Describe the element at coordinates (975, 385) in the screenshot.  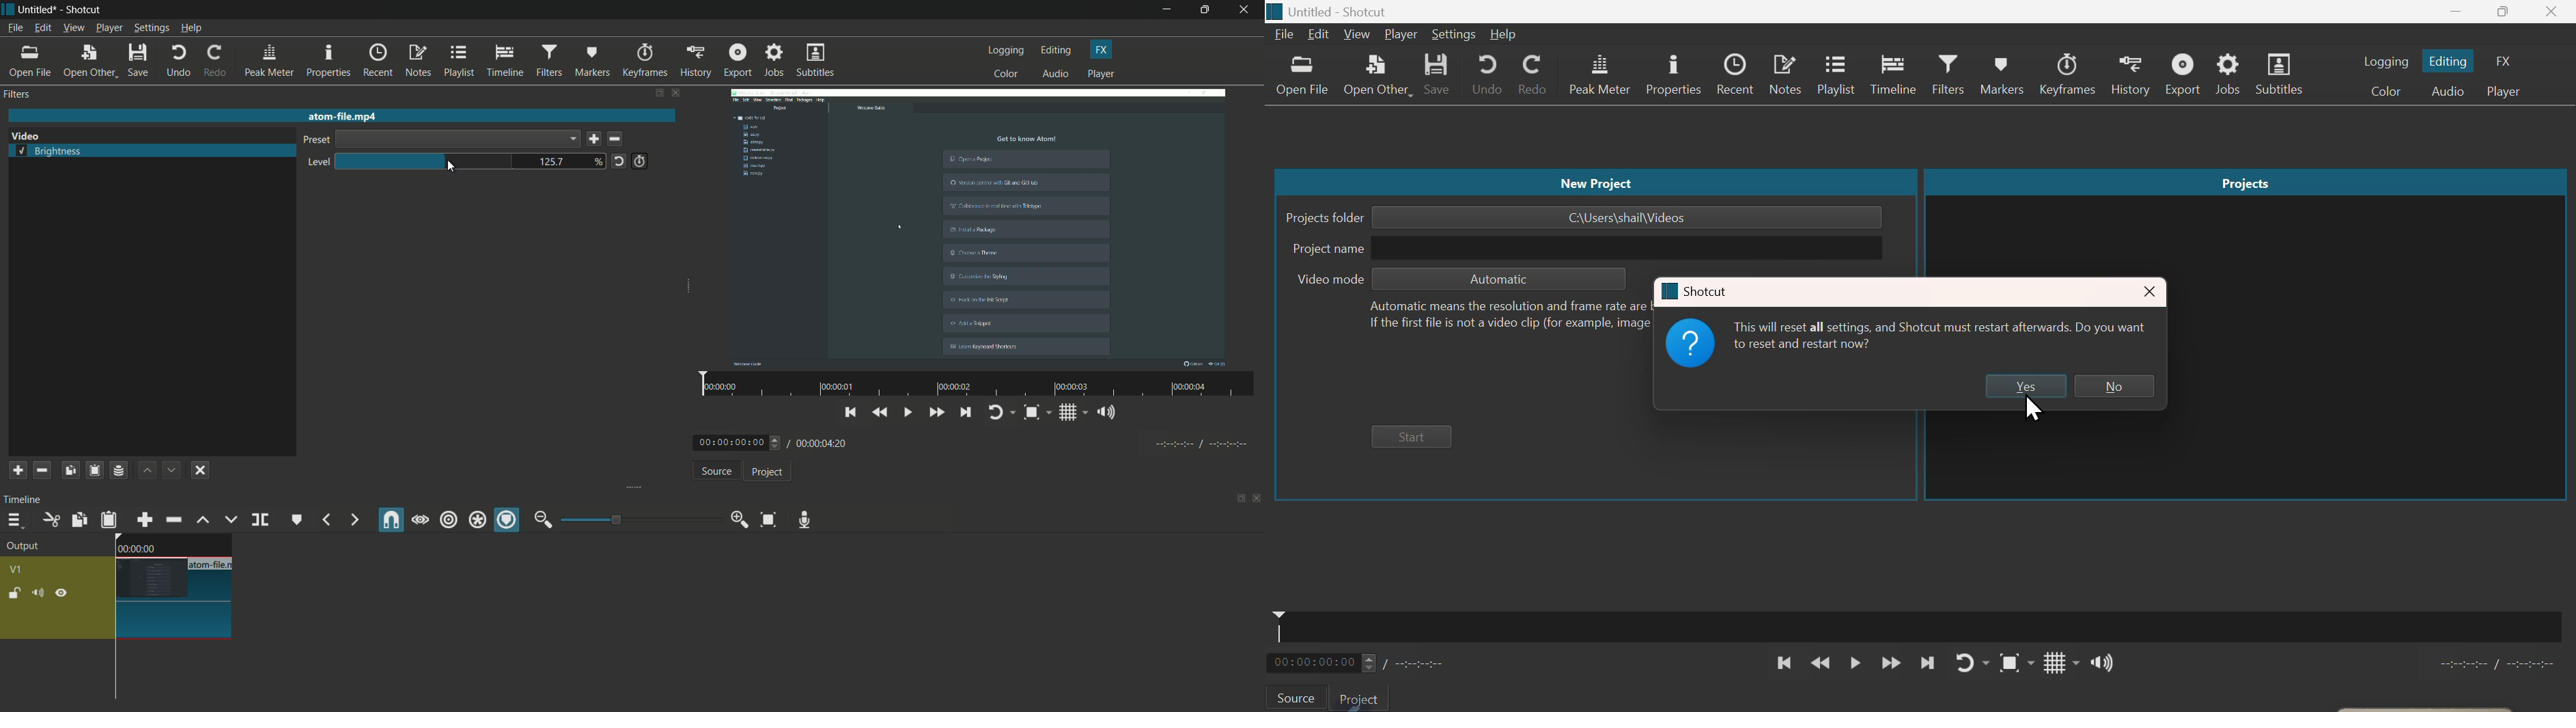
I see `video time` at that location.